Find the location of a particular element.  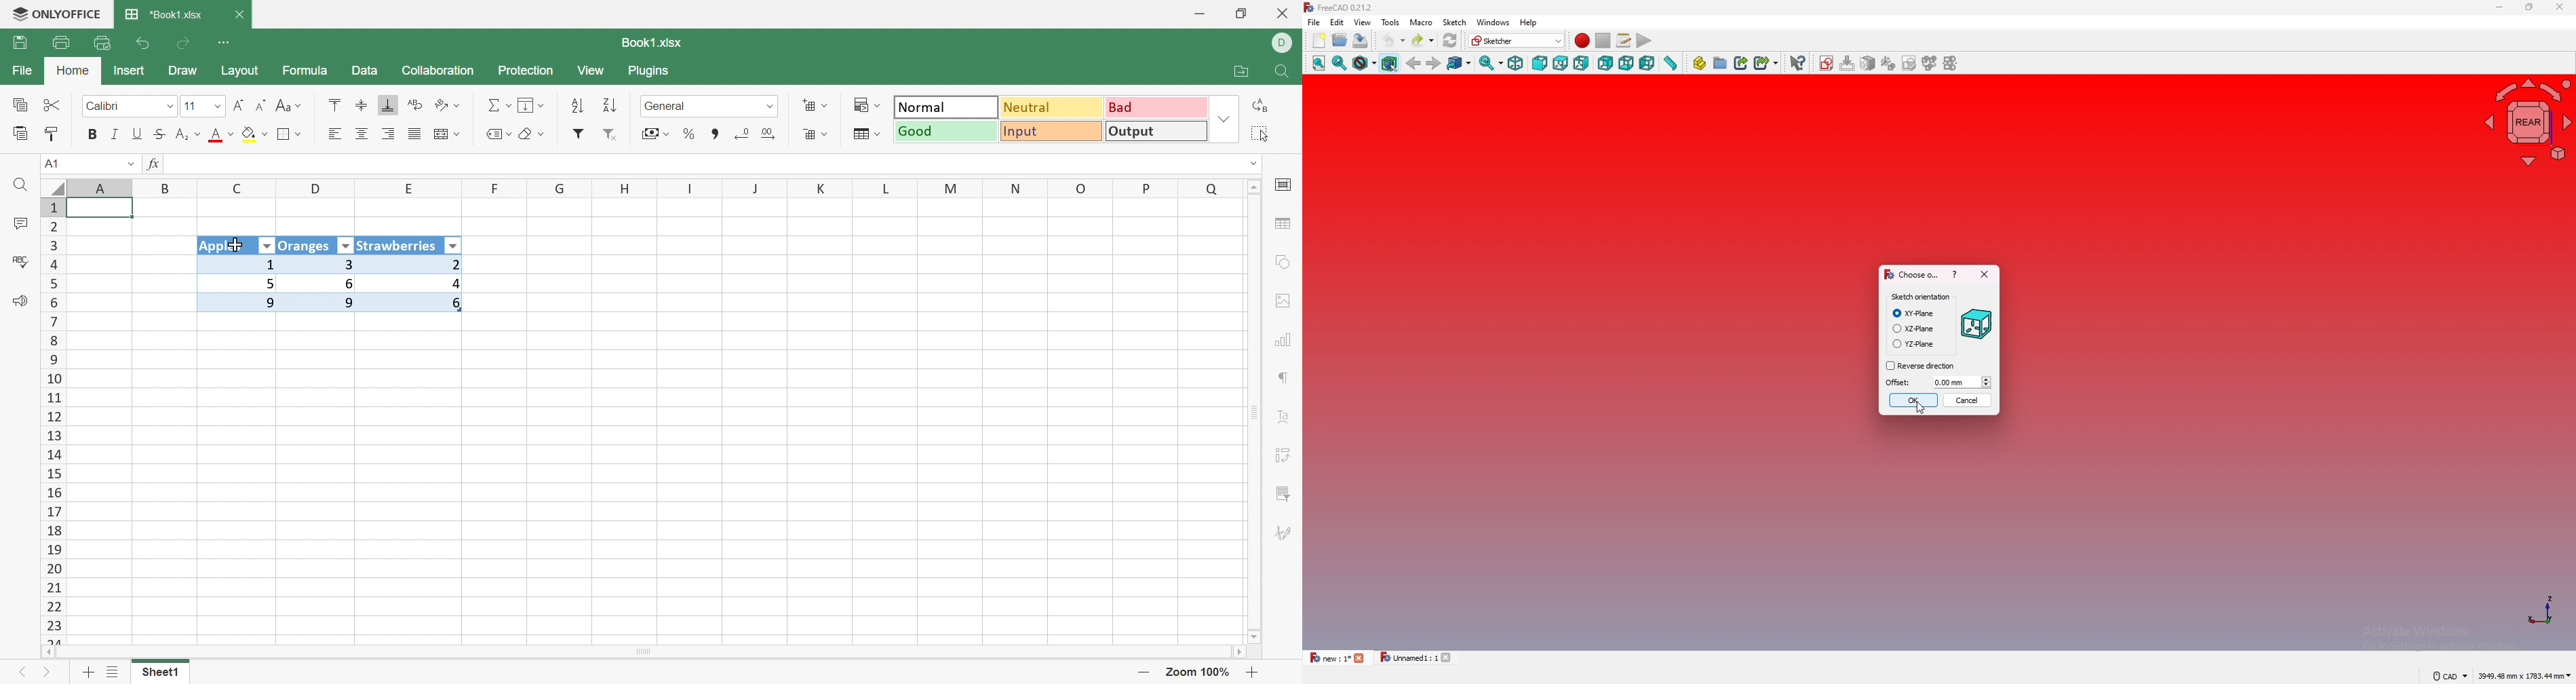

Copy is located at coordinates (19, 106).